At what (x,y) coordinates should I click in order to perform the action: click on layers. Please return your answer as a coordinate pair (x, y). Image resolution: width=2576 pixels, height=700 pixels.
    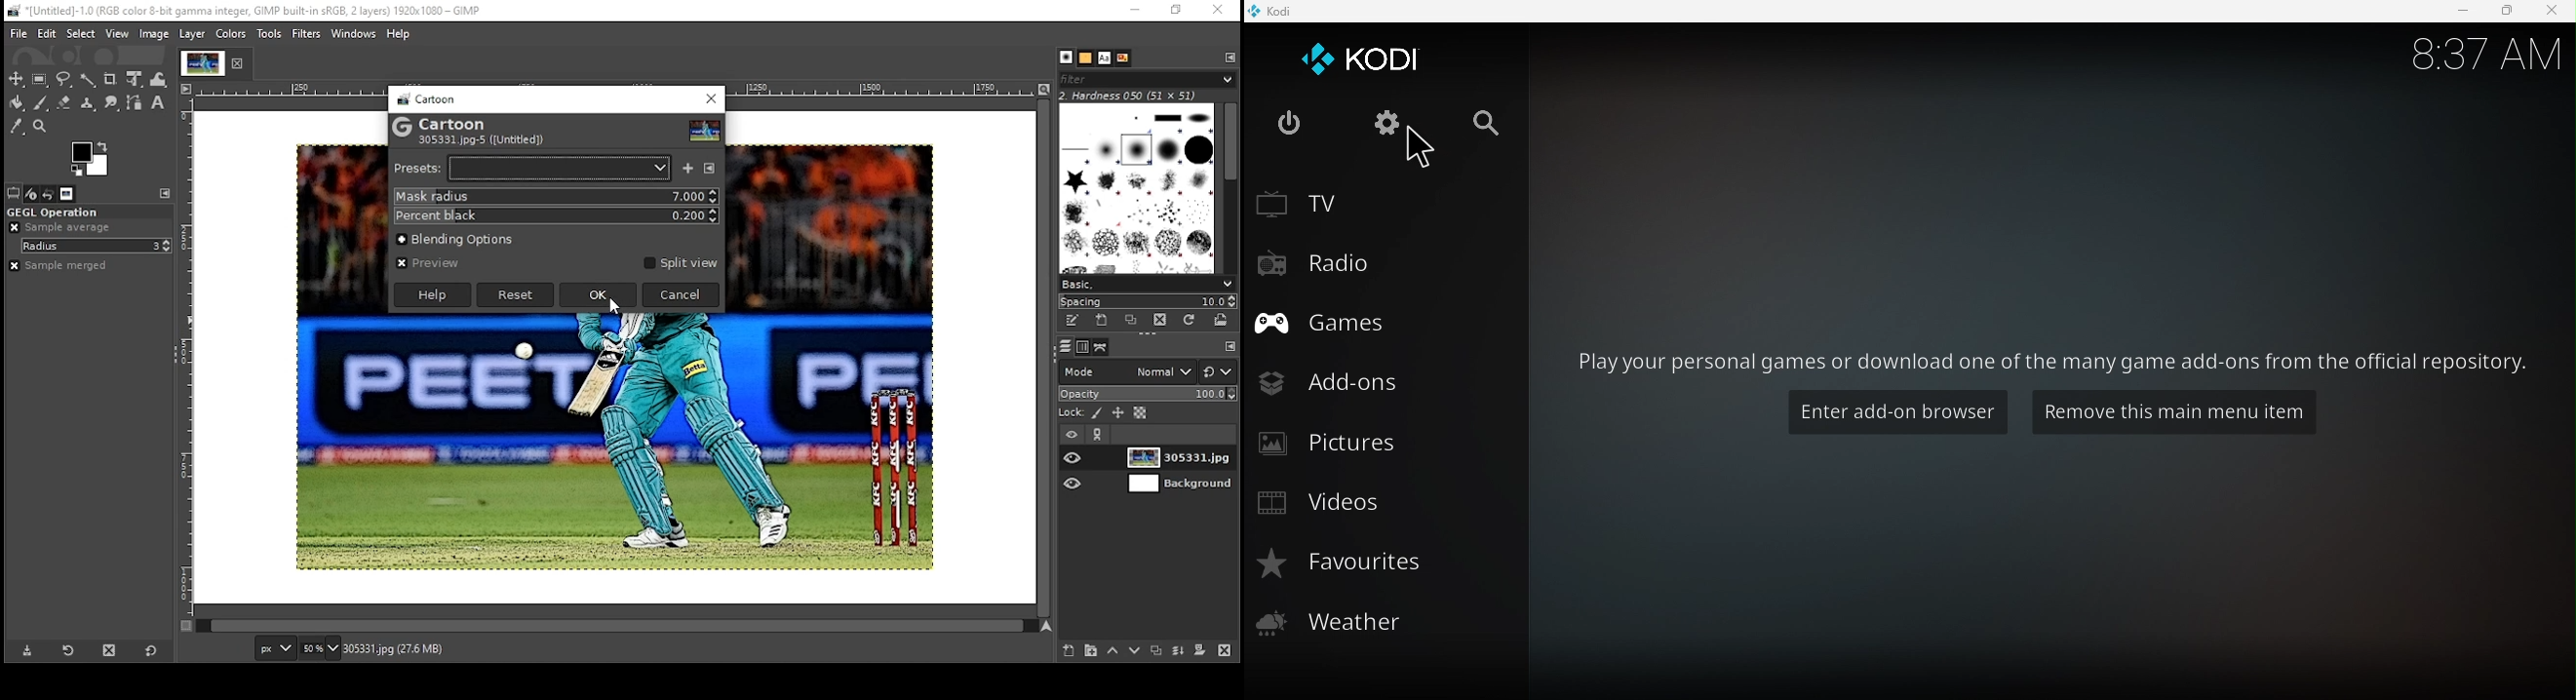
    Looking at the image, I should click on (1067, 347).